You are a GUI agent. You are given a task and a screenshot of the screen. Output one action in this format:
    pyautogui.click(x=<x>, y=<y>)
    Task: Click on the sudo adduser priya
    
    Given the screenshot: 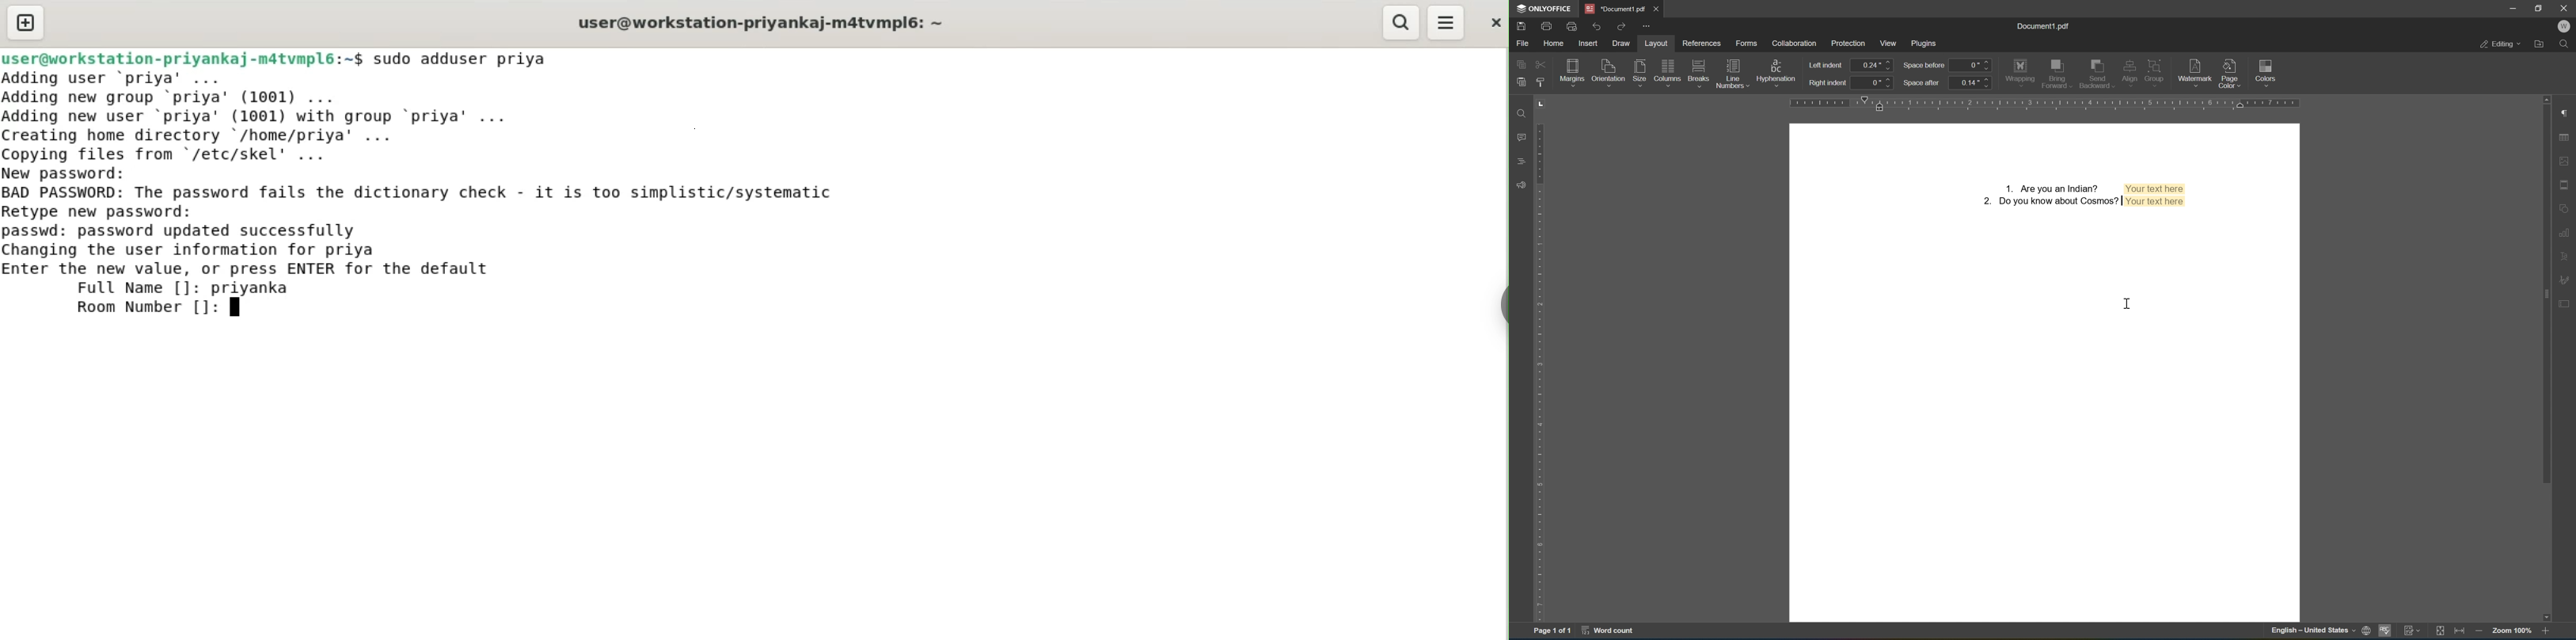 What is the action you would take?
    pyautogui.click(x=462, y=59)
    